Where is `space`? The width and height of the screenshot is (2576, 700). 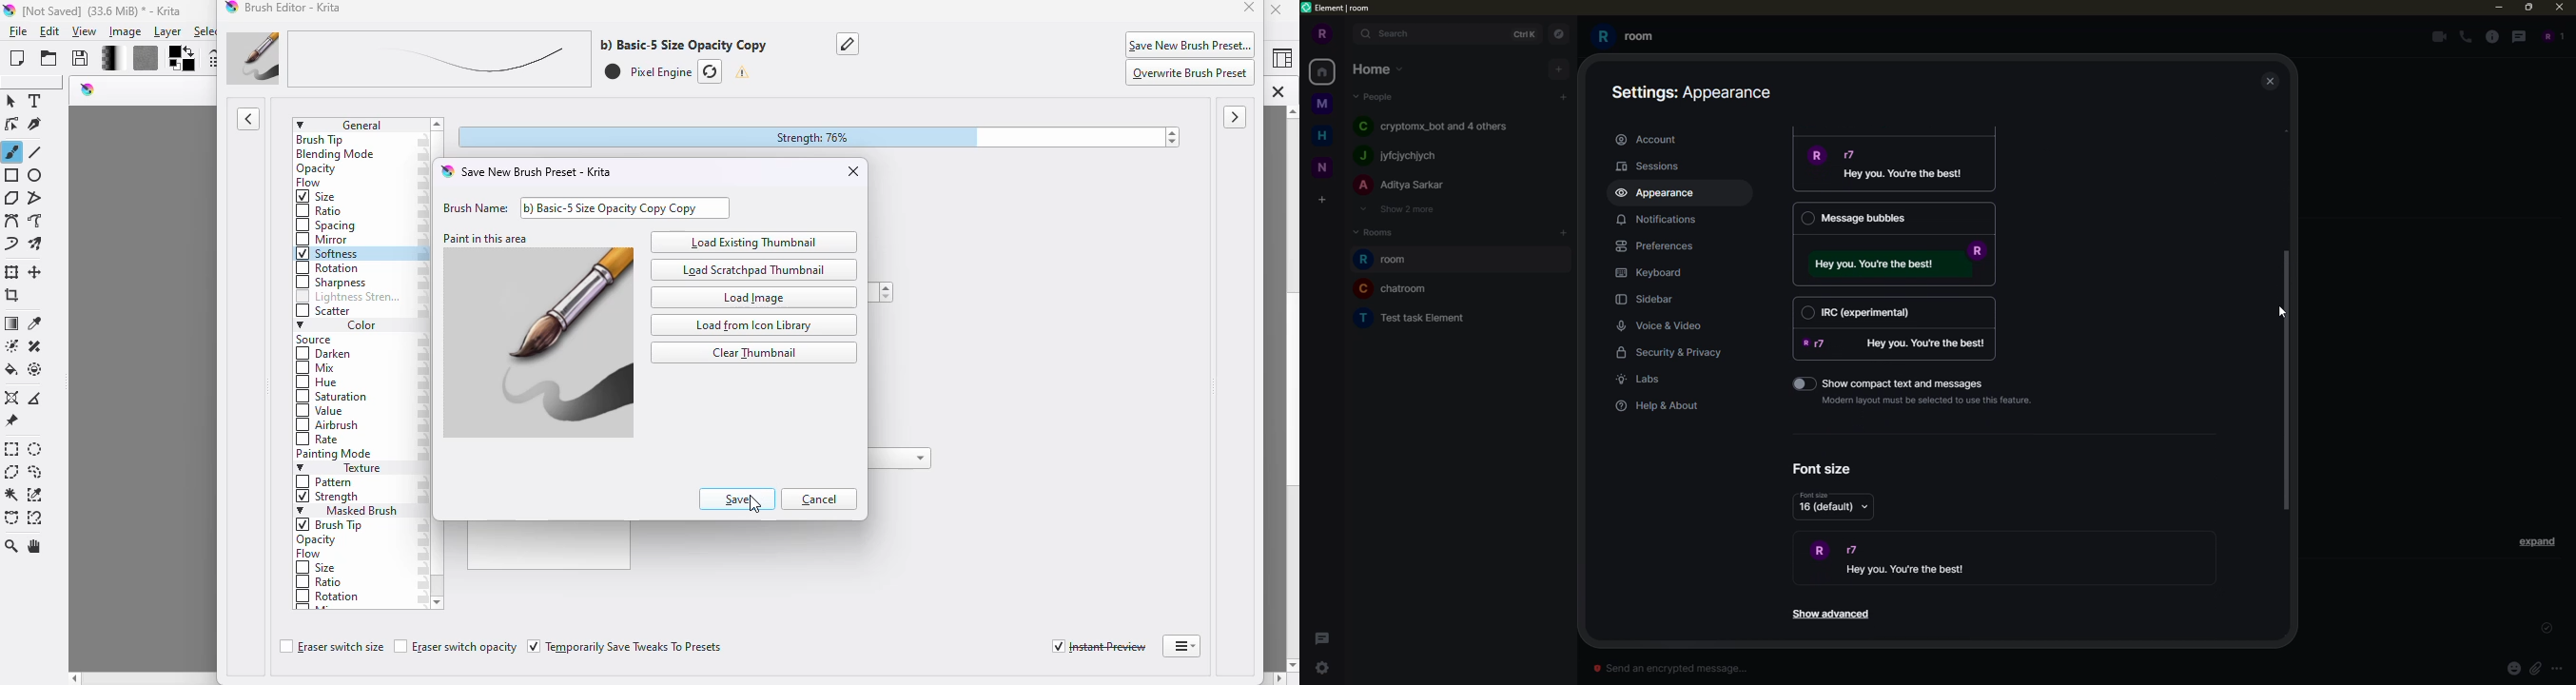
space is located at coordinates (1323, 166).